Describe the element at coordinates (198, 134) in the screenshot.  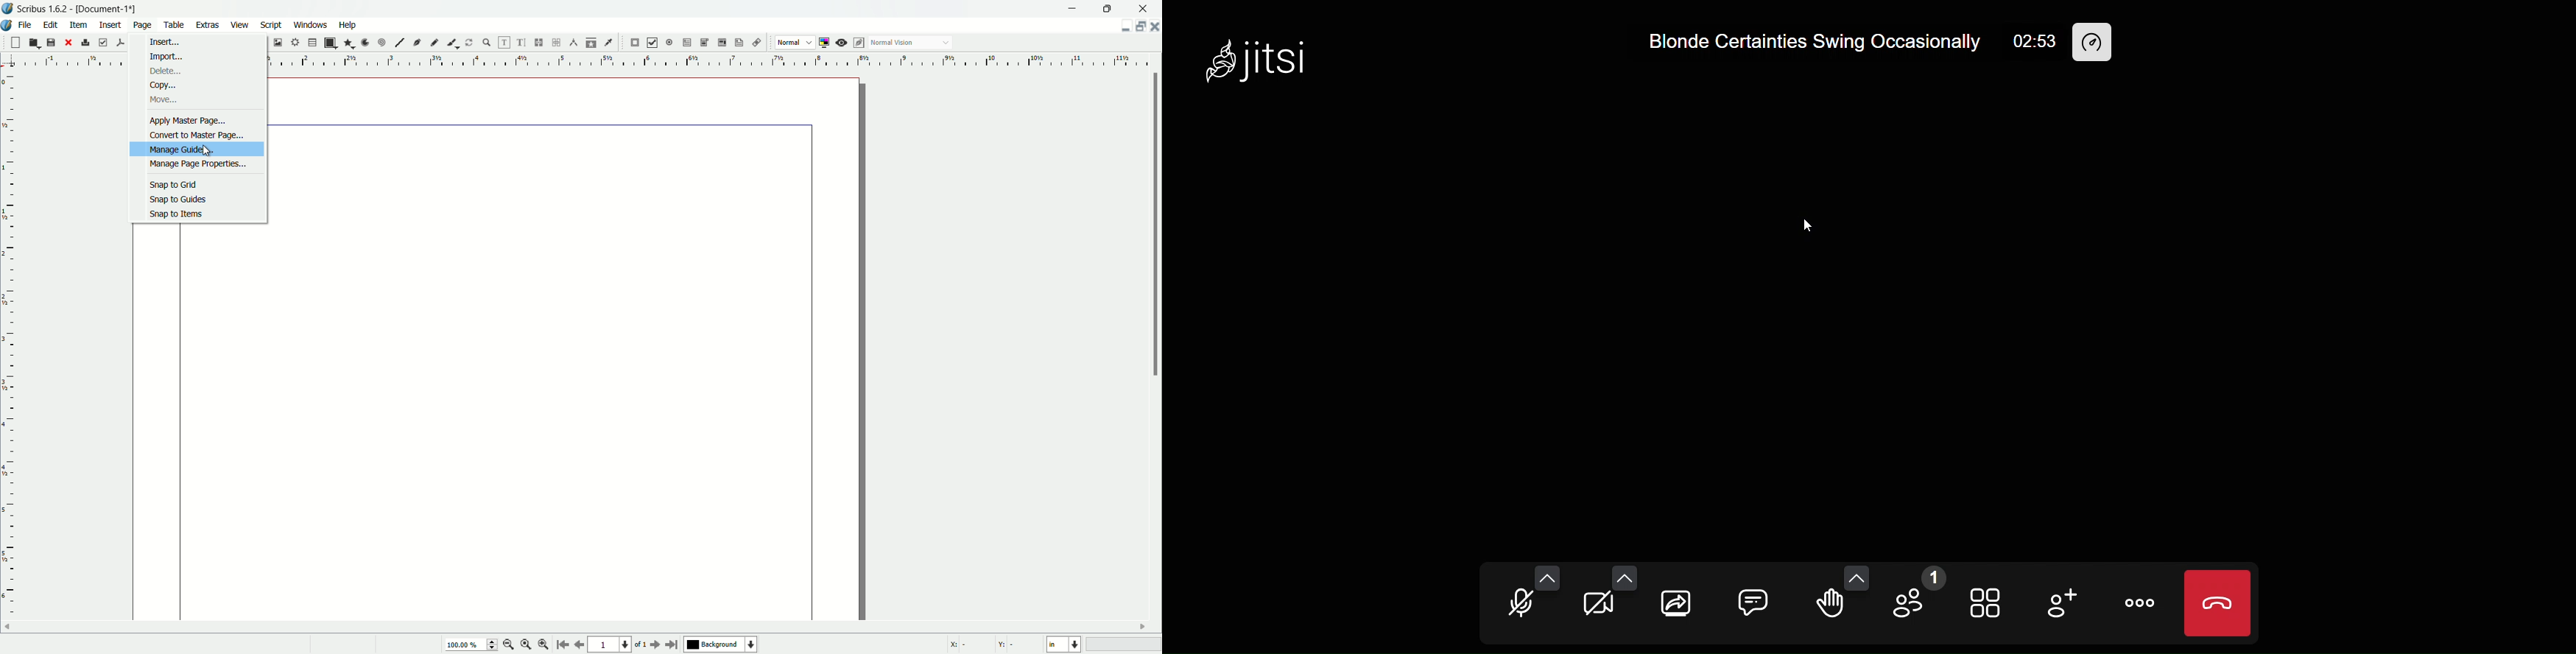
I see `covert to master page` at that location.